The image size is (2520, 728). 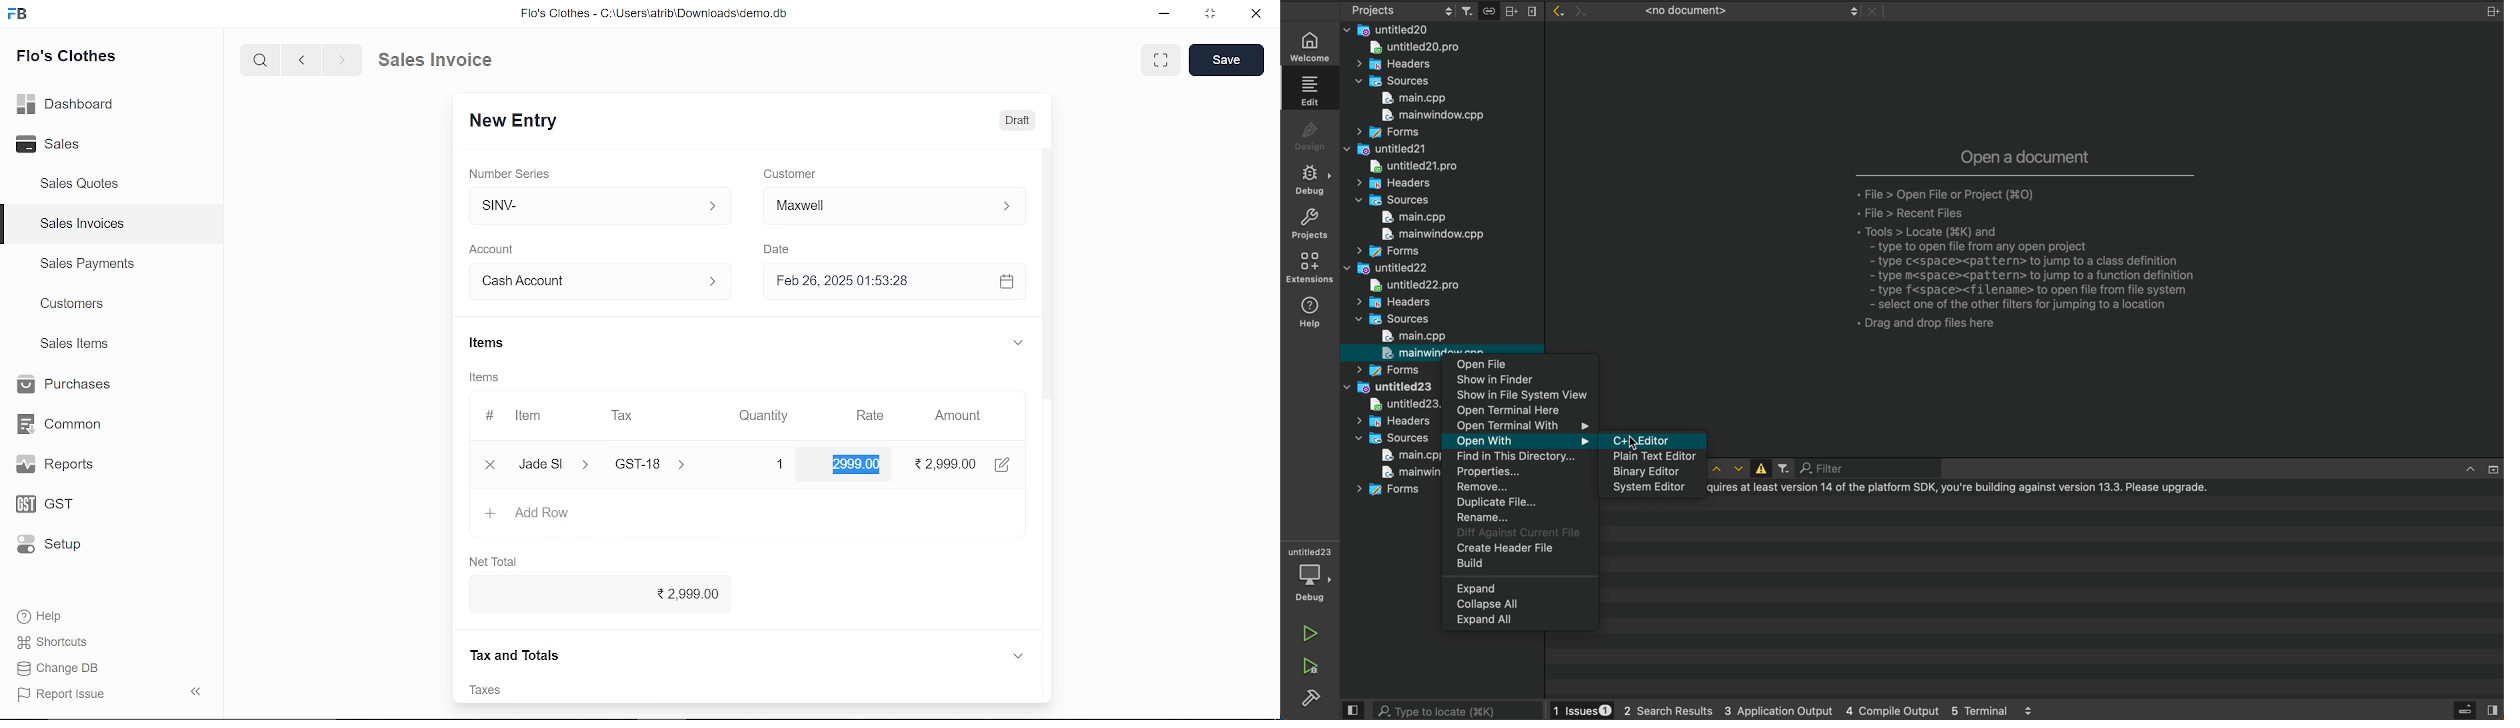 What do you see at coordinates (1425, 285) in the screenshot?
I see `untitled22pro` at bounding box center [1425, 285].